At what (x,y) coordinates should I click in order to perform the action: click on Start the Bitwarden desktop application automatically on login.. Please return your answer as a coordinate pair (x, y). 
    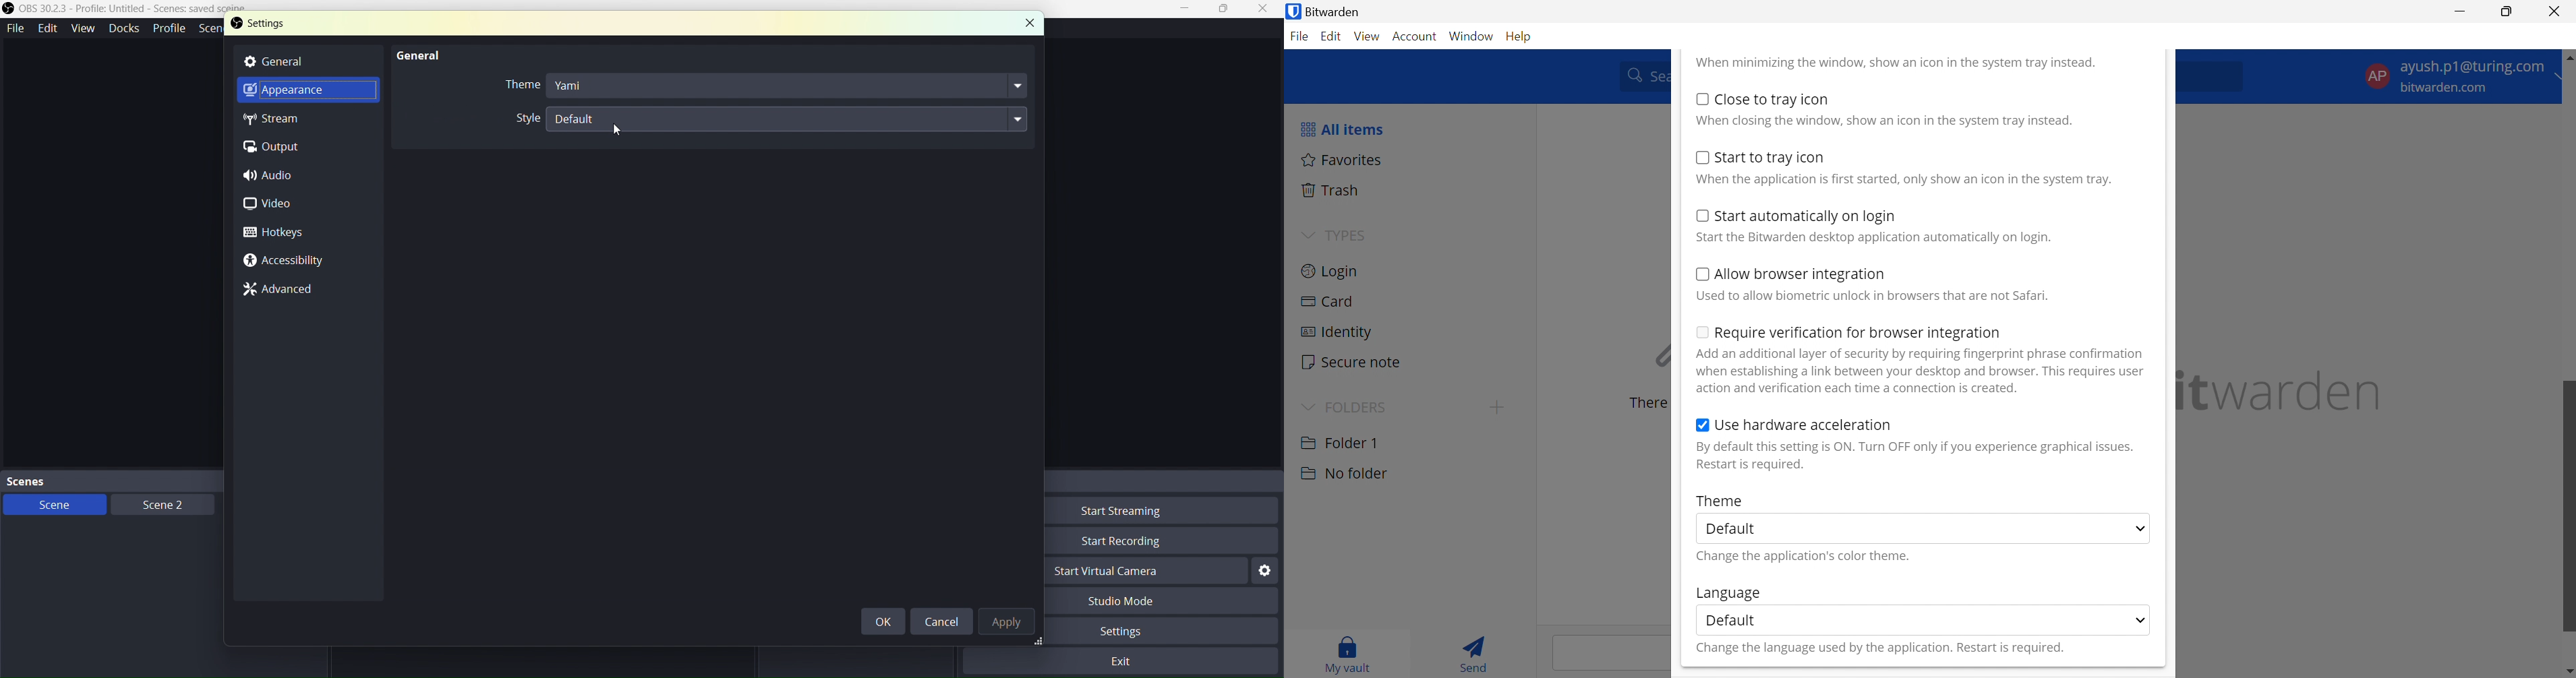
    Looking at the image, I should click on (1875, 238).